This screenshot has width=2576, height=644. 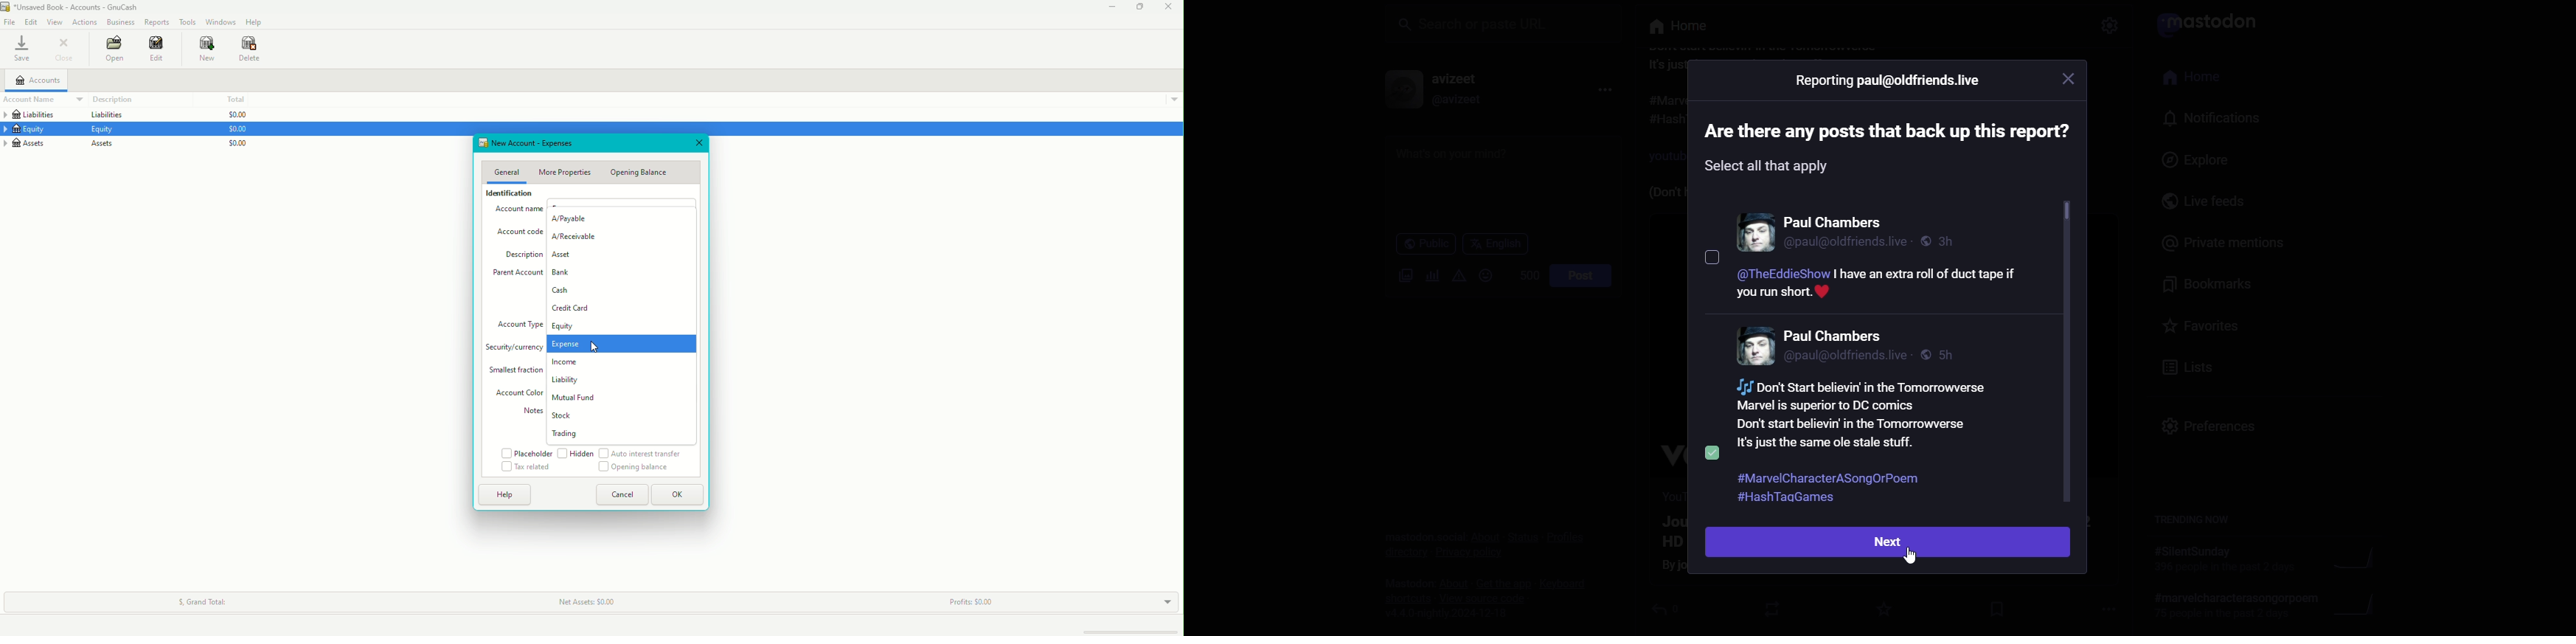 I want to click on private mentions, so click(x=2222, y=243).